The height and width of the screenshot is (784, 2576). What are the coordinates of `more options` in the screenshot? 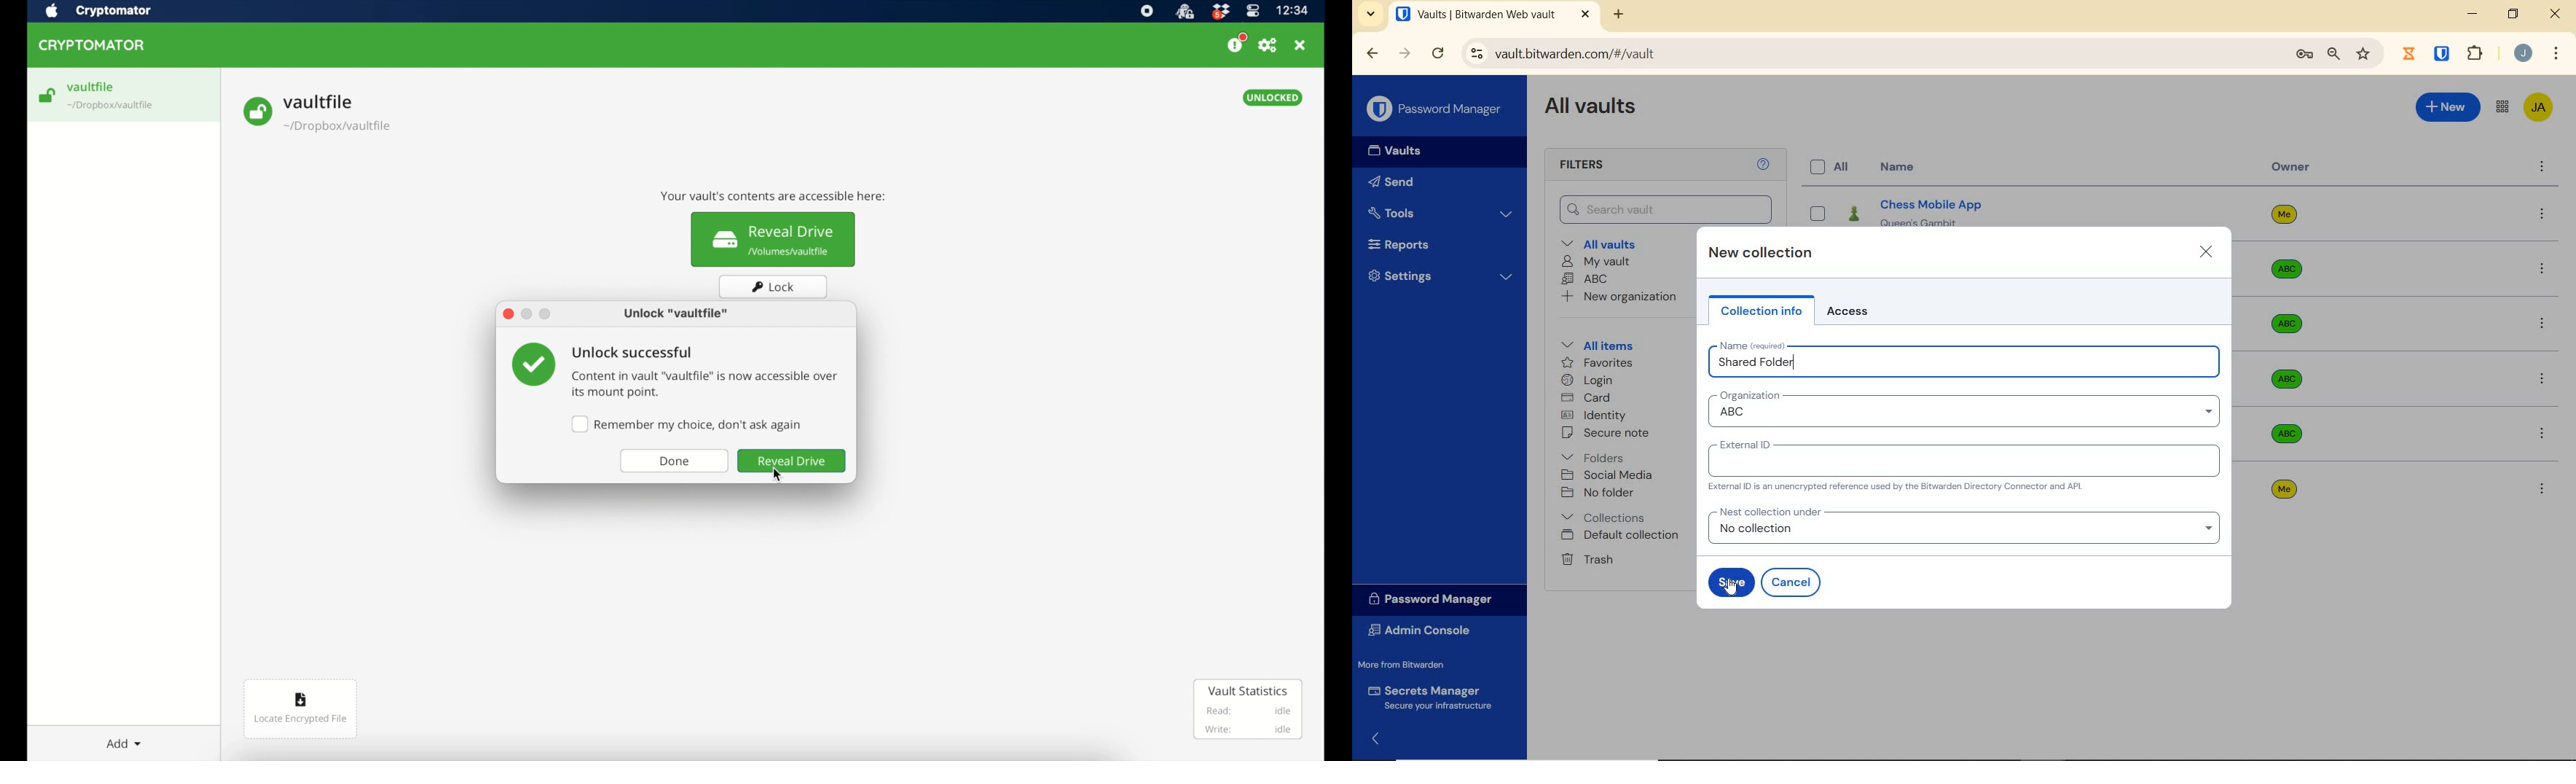 It's located at (2544, 328).